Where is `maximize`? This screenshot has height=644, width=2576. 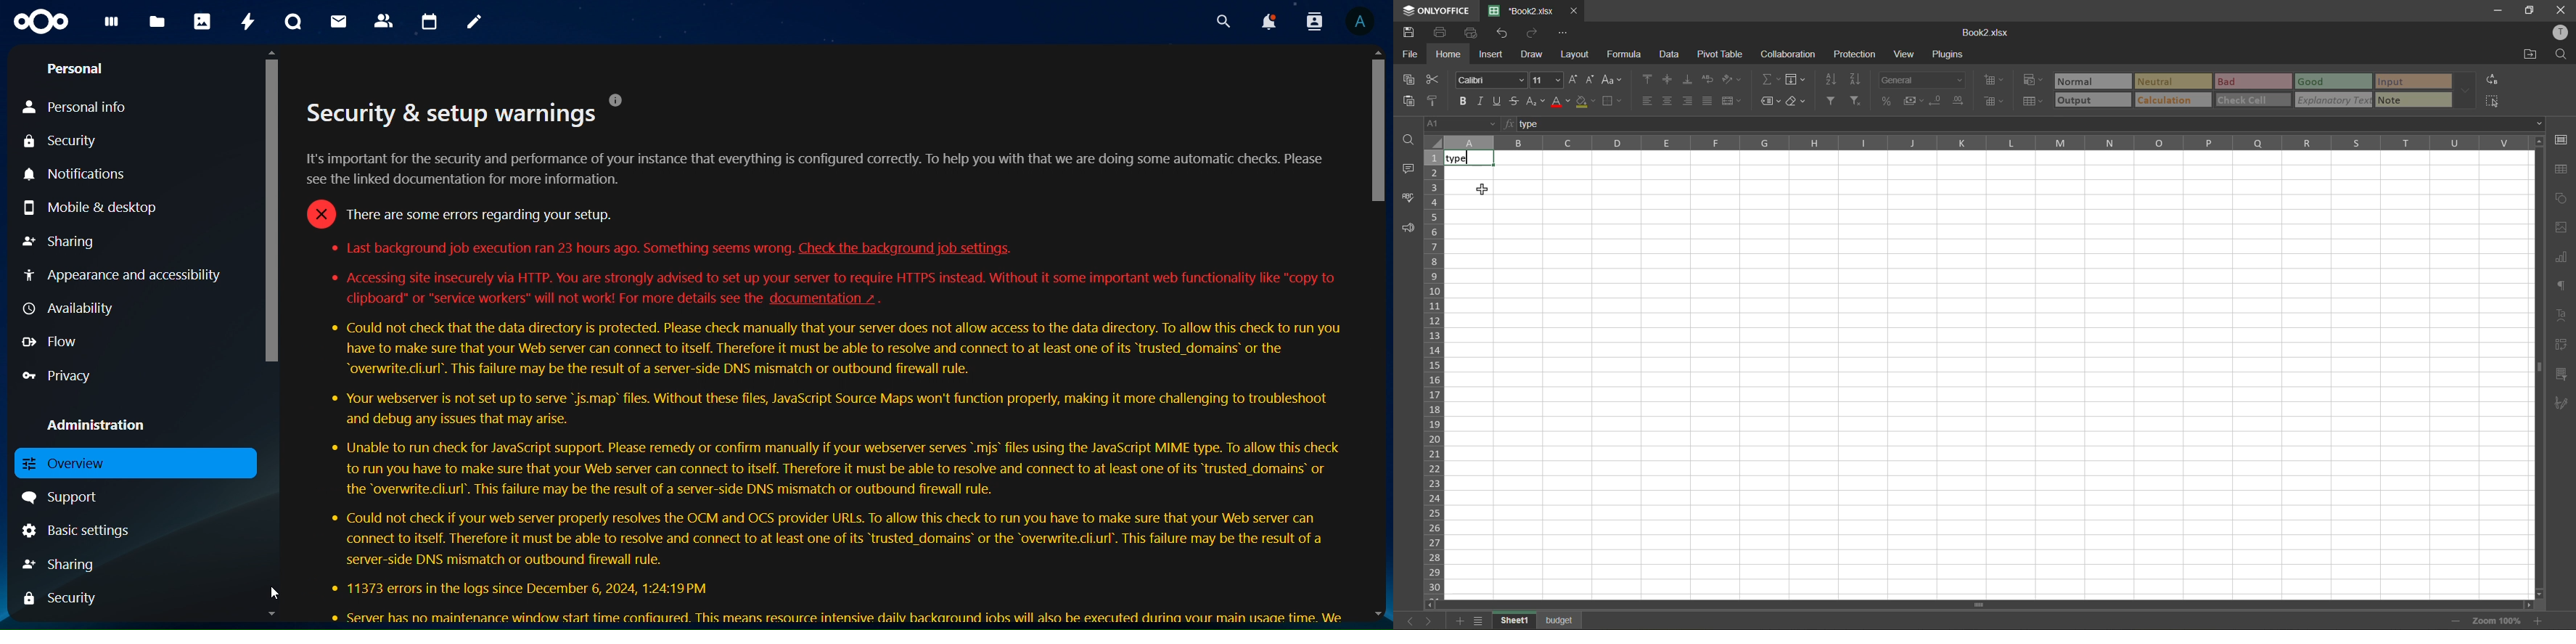 maximize is located at coordinates (2530, 10).